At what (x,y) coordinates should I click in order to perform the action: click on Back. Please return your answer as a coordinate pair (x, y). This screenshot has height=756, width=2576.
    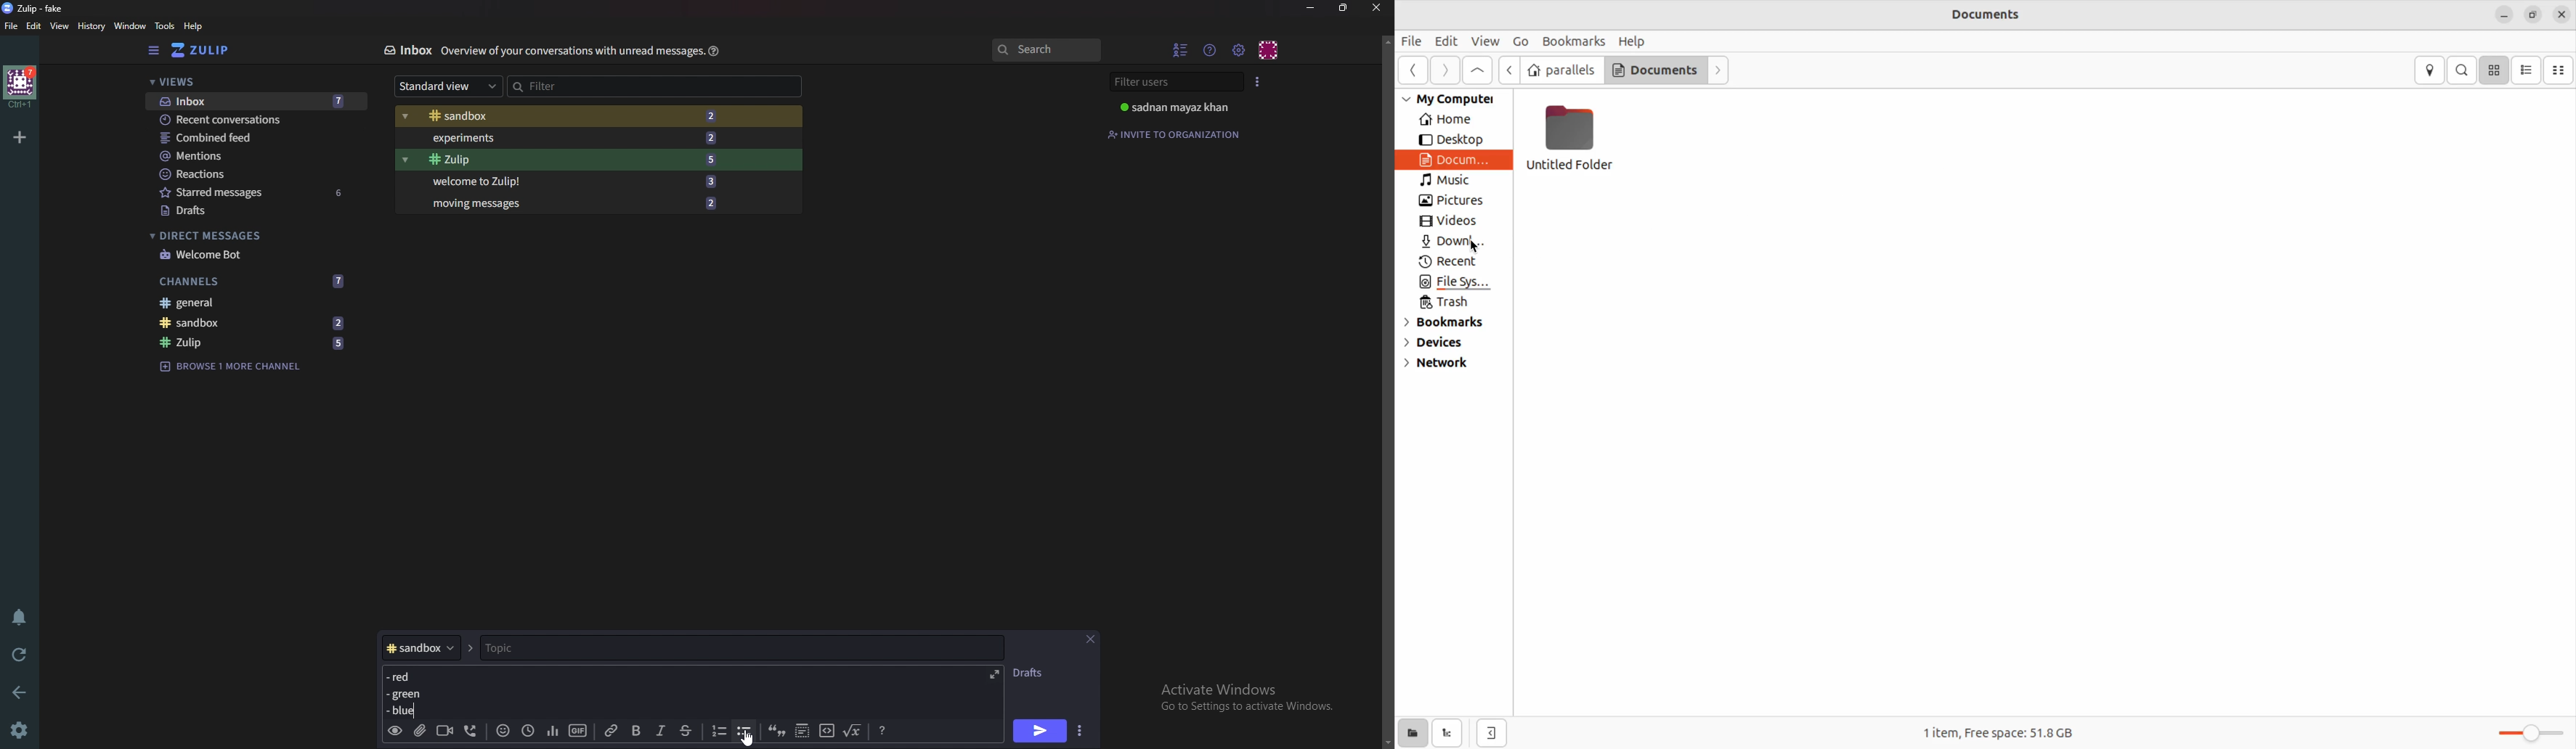
    Looking at the image, I should click on (23, 691).